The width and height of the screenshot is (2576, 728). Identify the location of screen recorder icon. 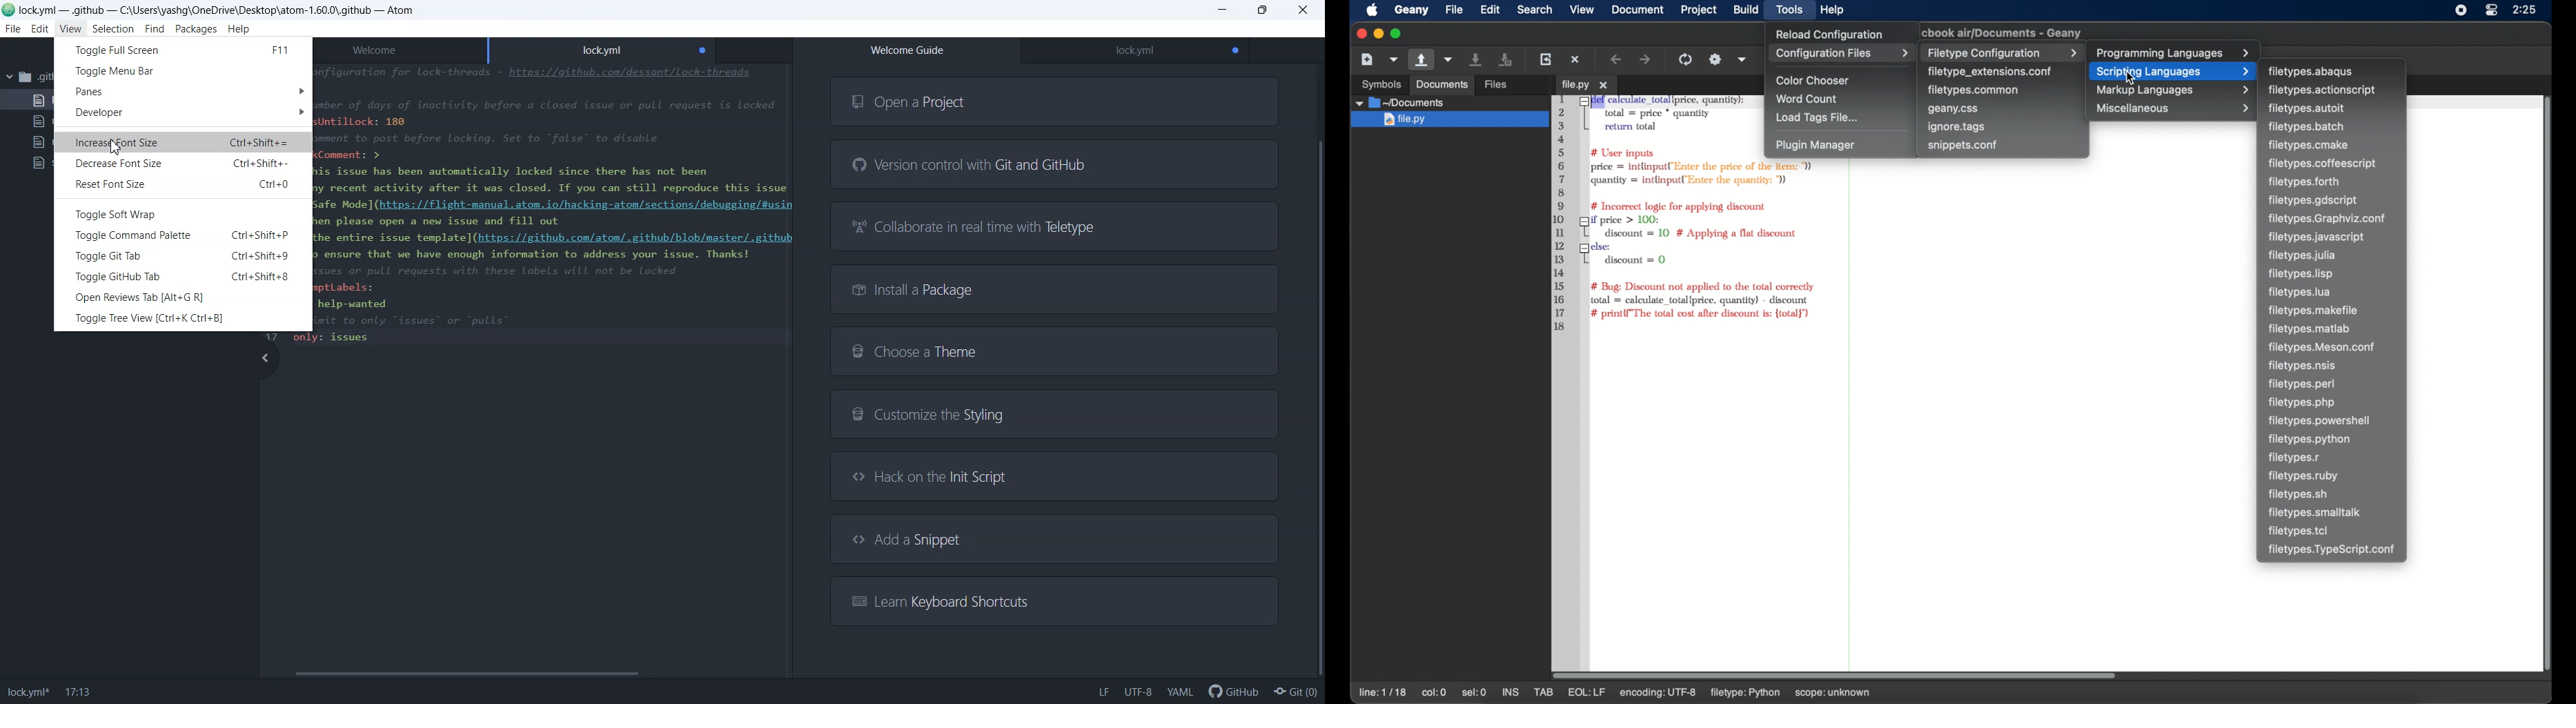
(2462, 10).